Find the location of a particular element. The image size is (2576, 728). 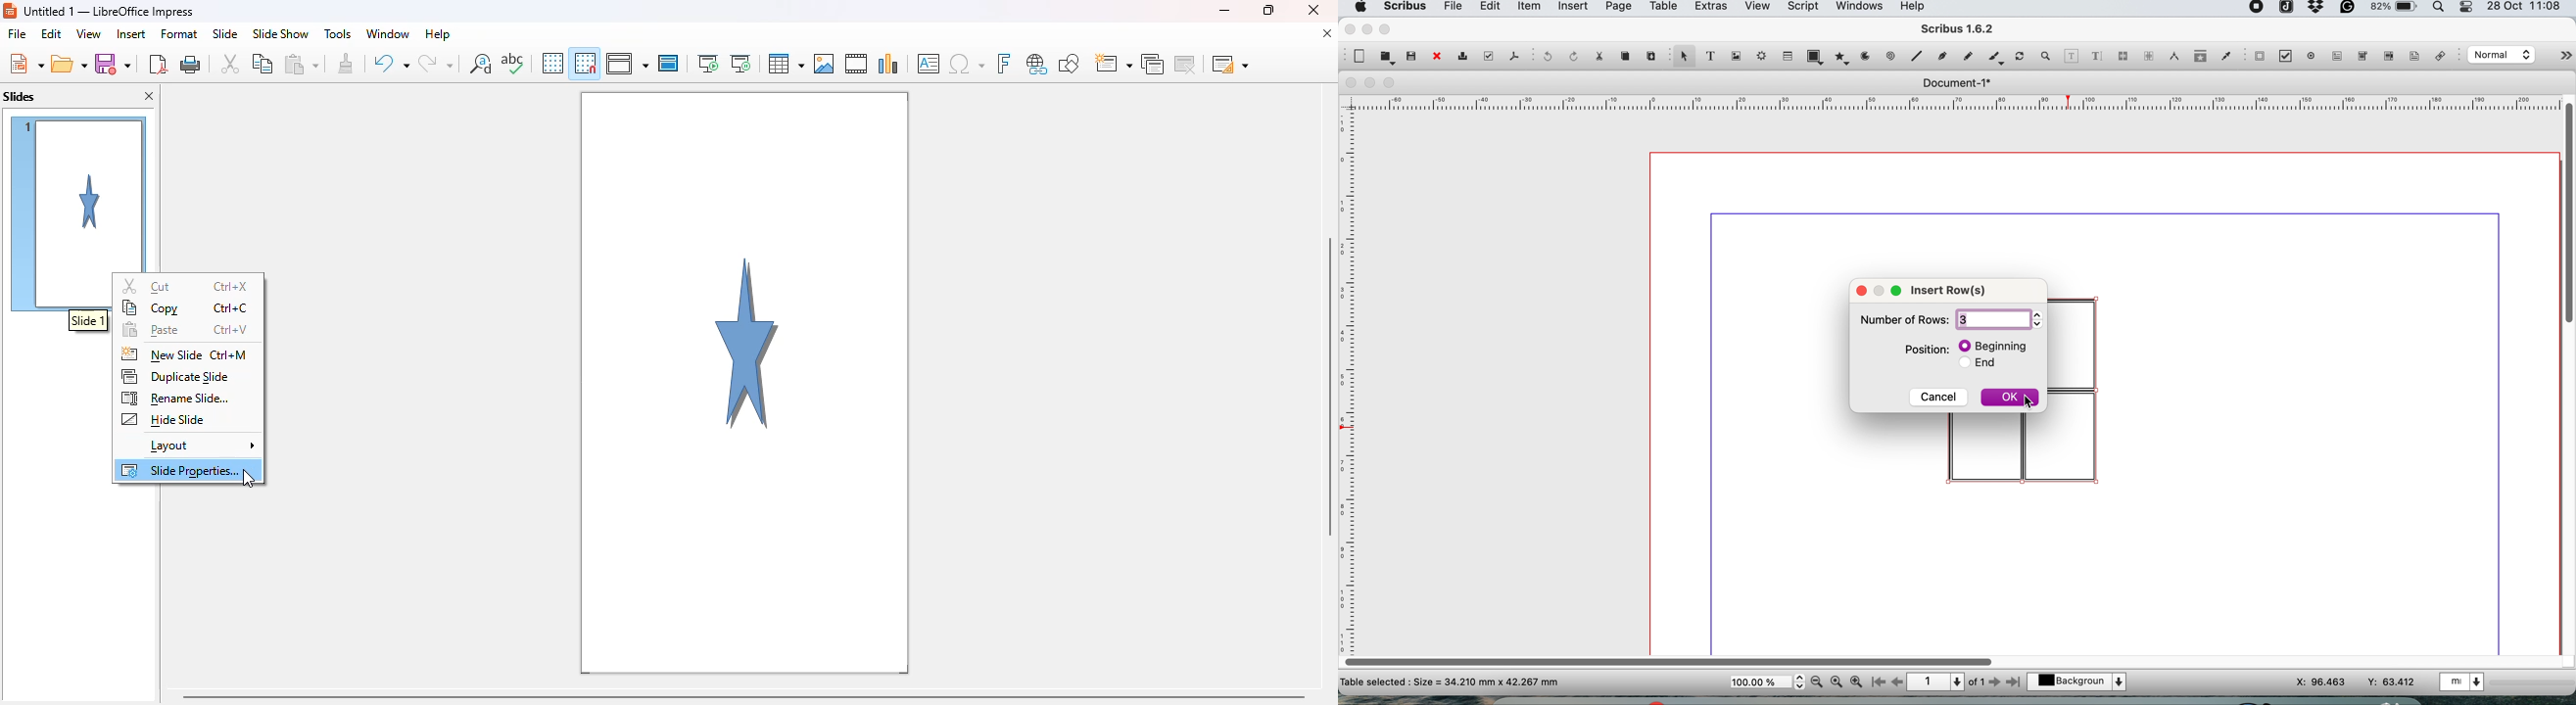

open is located at coordinates (1387, 57).